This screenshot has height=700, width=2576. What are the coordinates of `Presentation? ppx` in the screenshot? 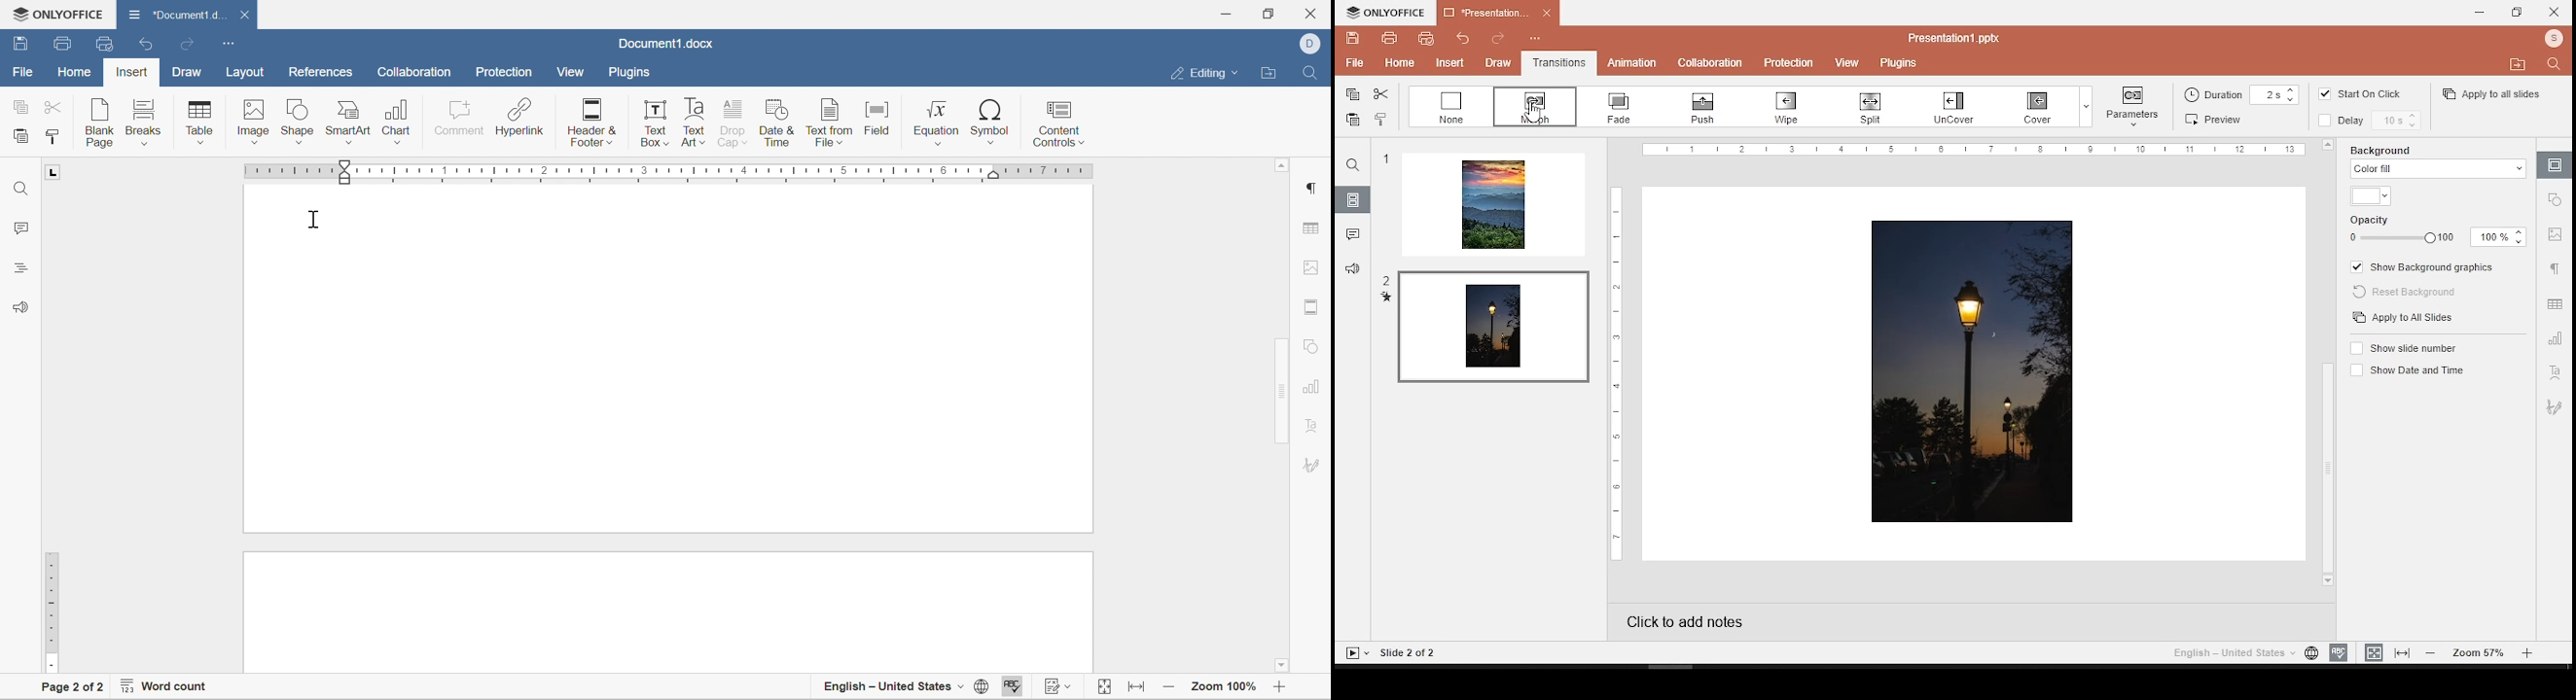 It's located at (1964, 36).